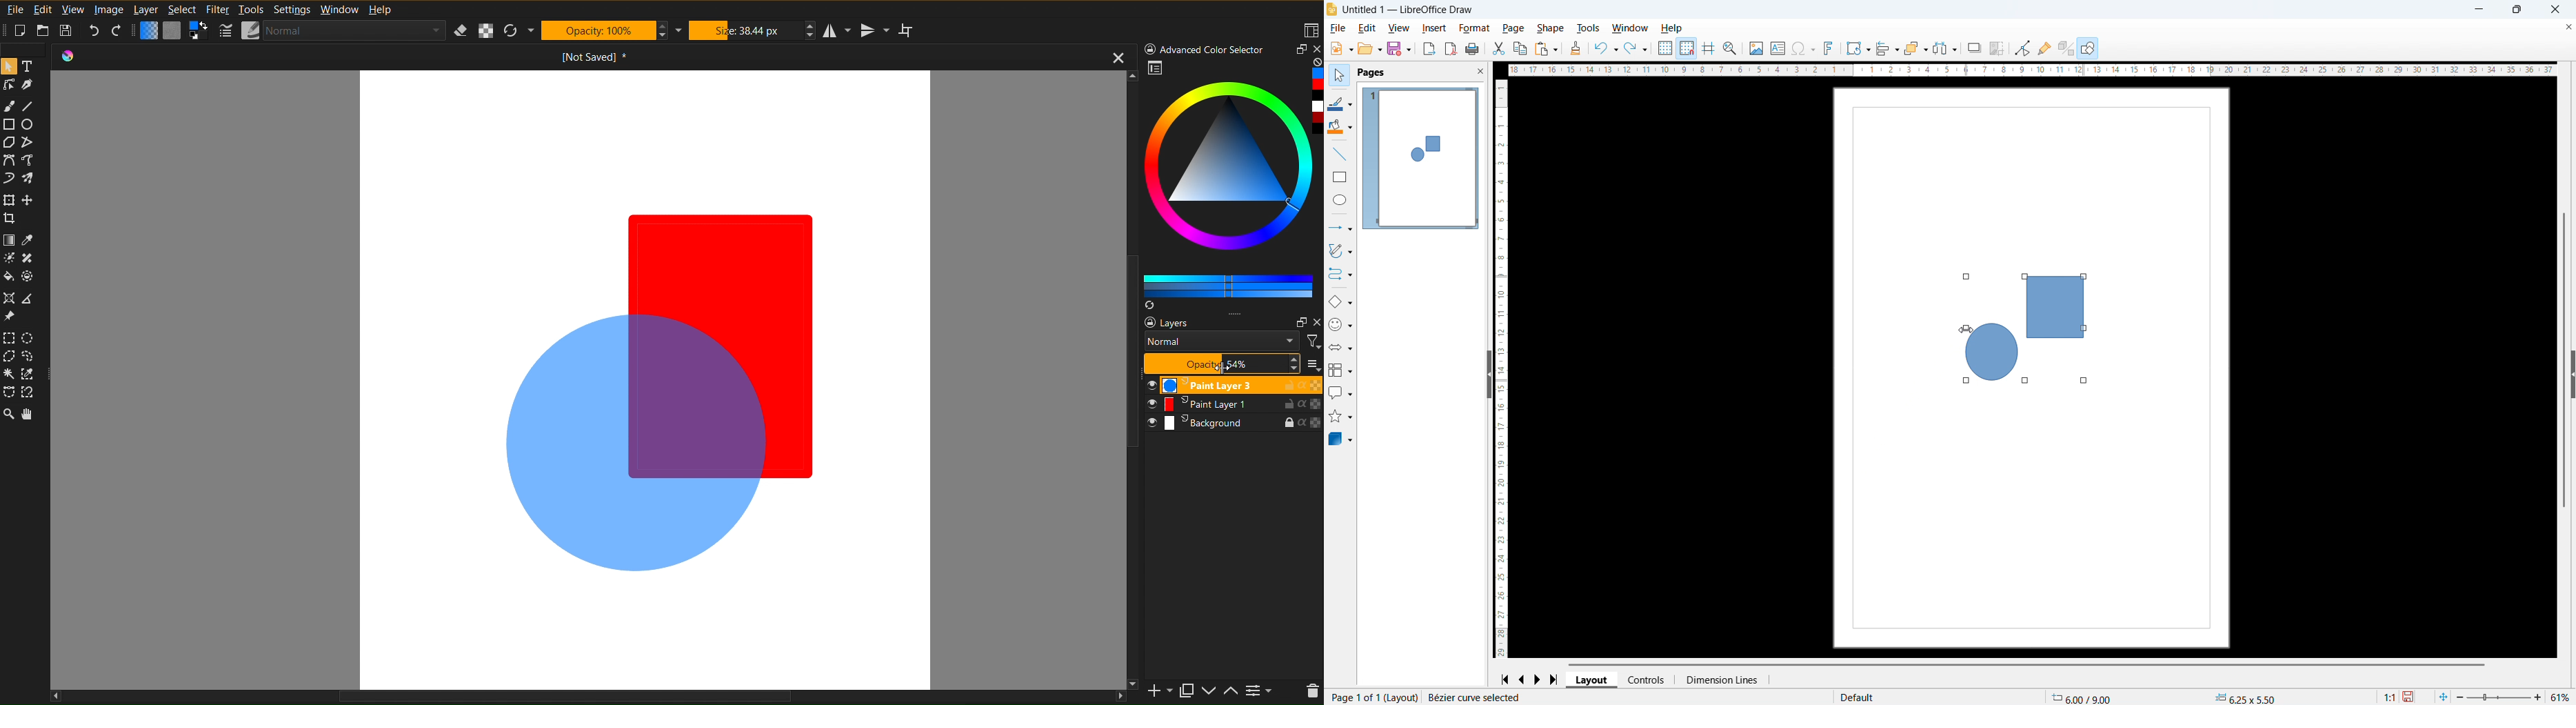 The height and width of the screenshot is (728, 2576). Describe the element at coordinates (2089, 48) in the screenshot. I see `Show draw functions ` at that location.